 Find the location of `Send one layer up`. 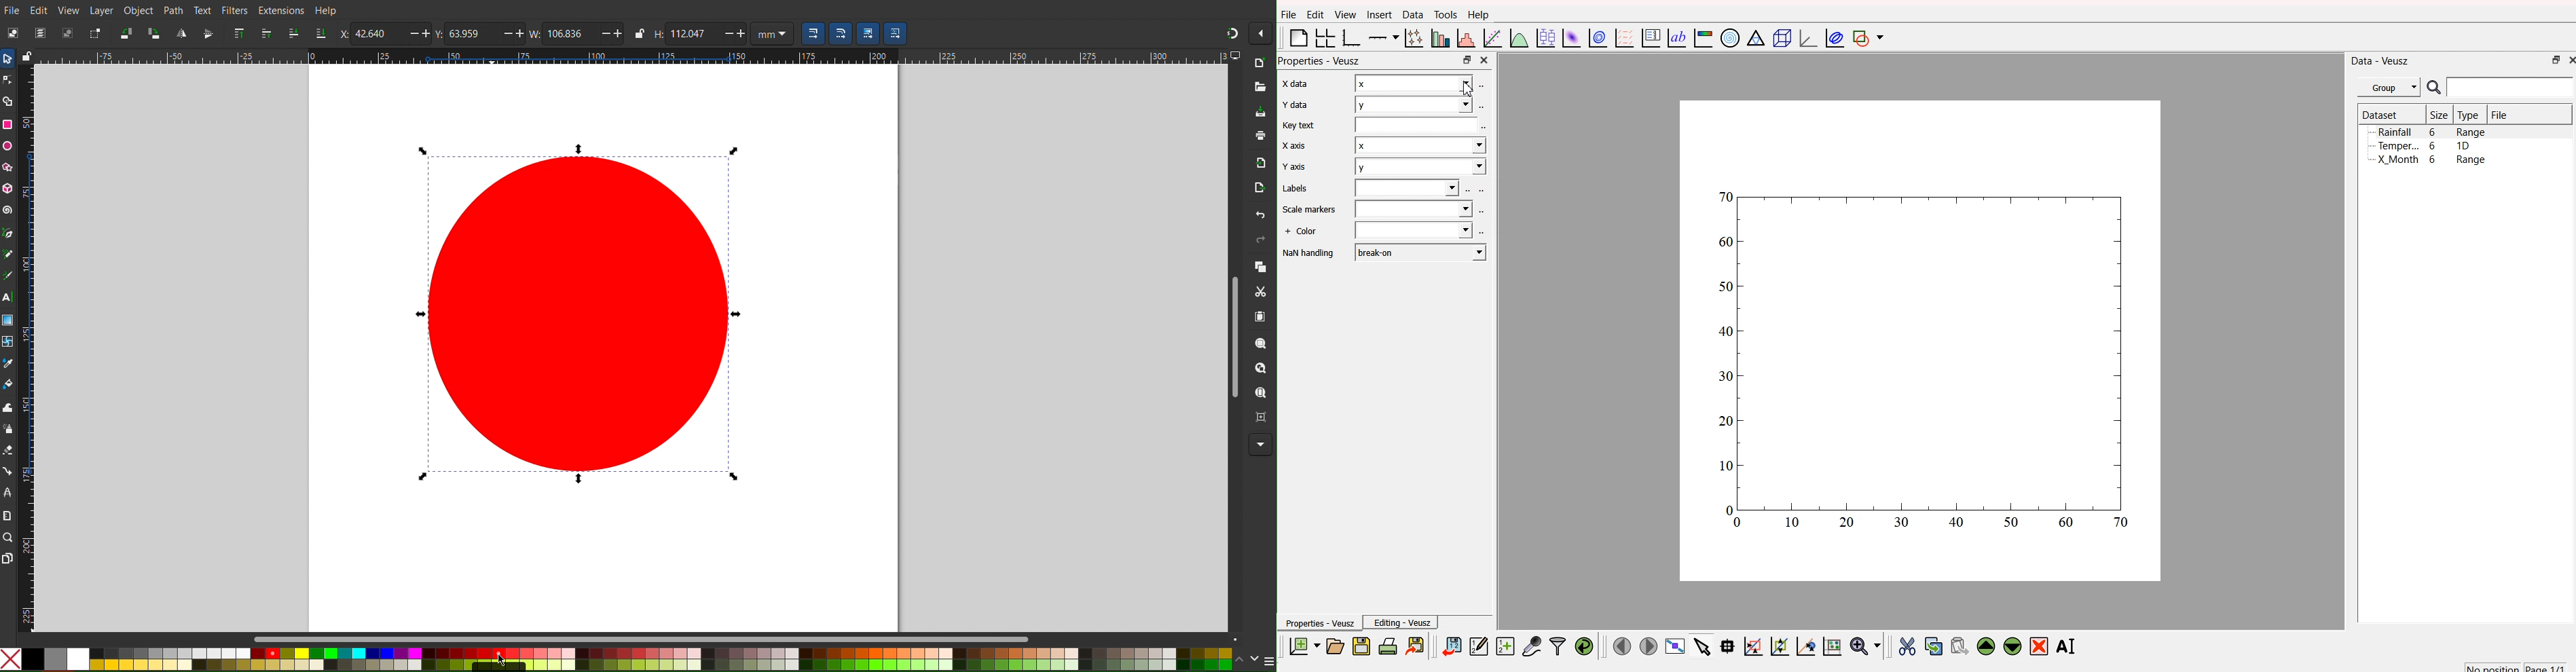

Send one layer up is located at coordinates (268, 35).